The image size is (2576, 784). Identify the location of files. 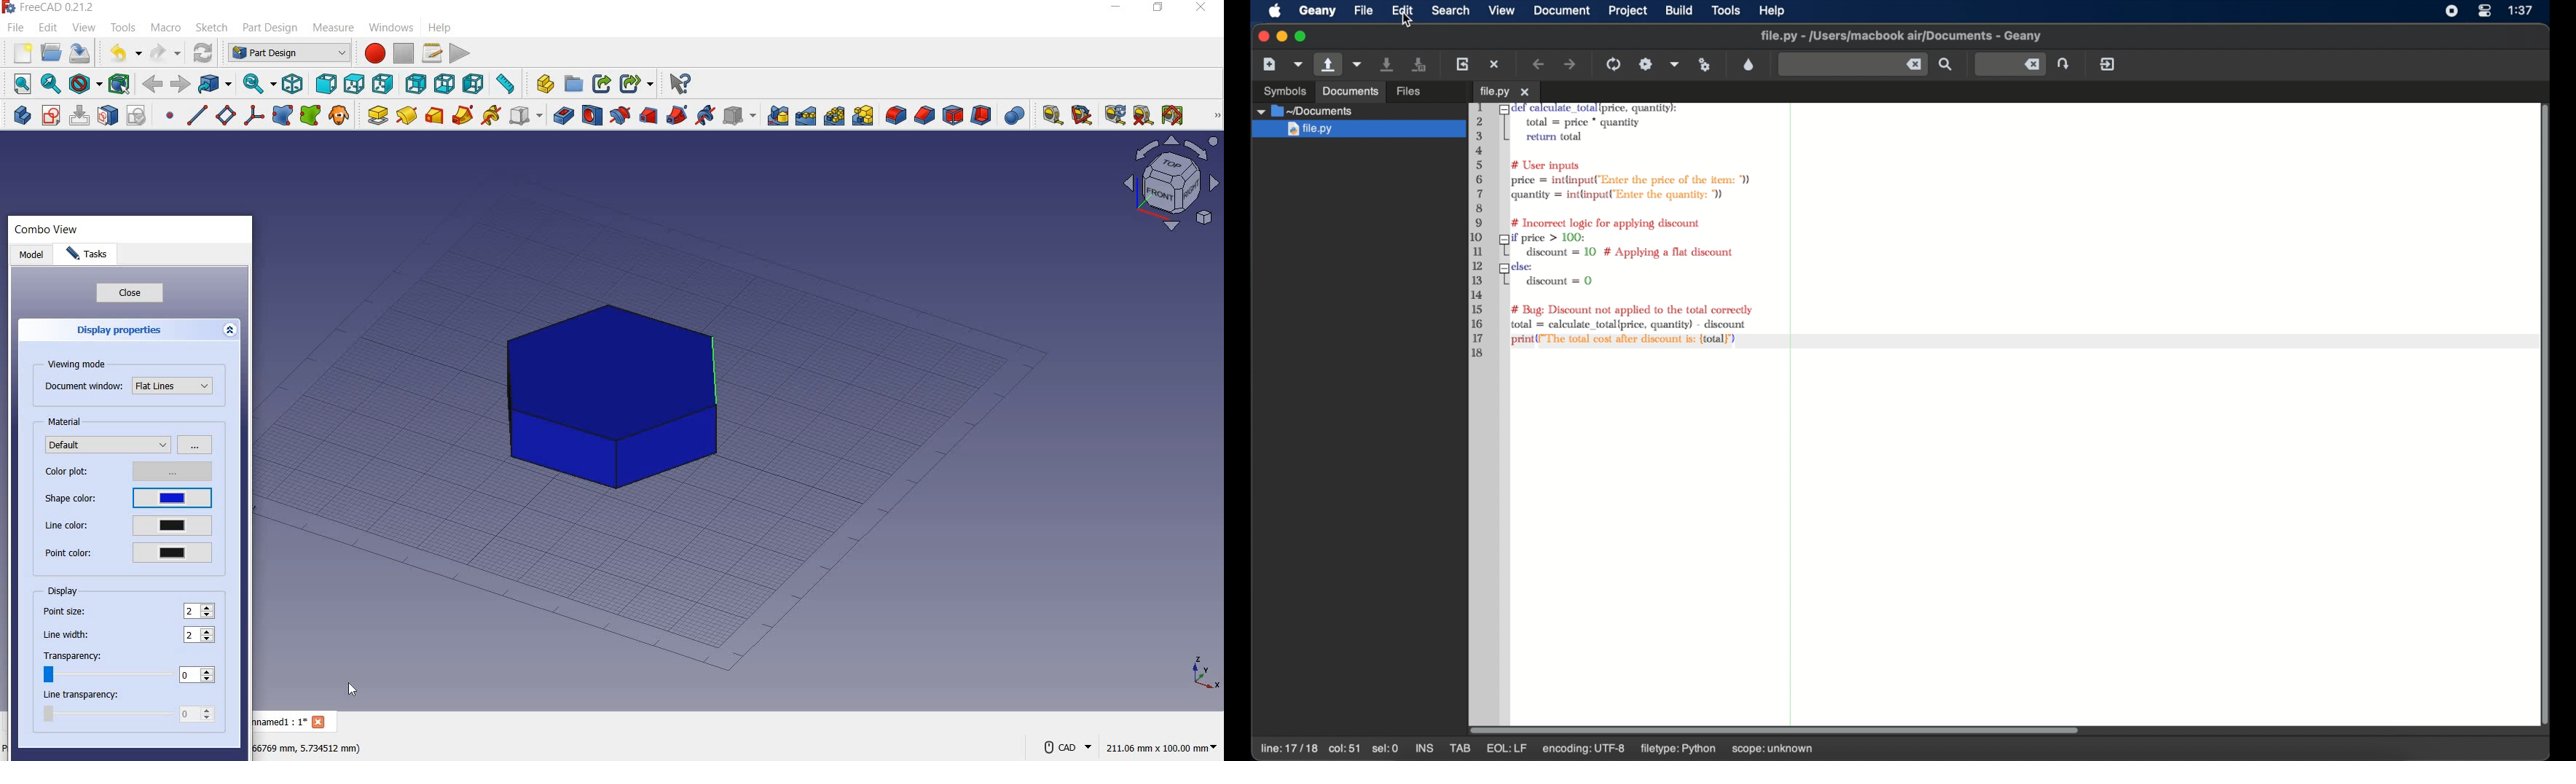
(1411, 89).